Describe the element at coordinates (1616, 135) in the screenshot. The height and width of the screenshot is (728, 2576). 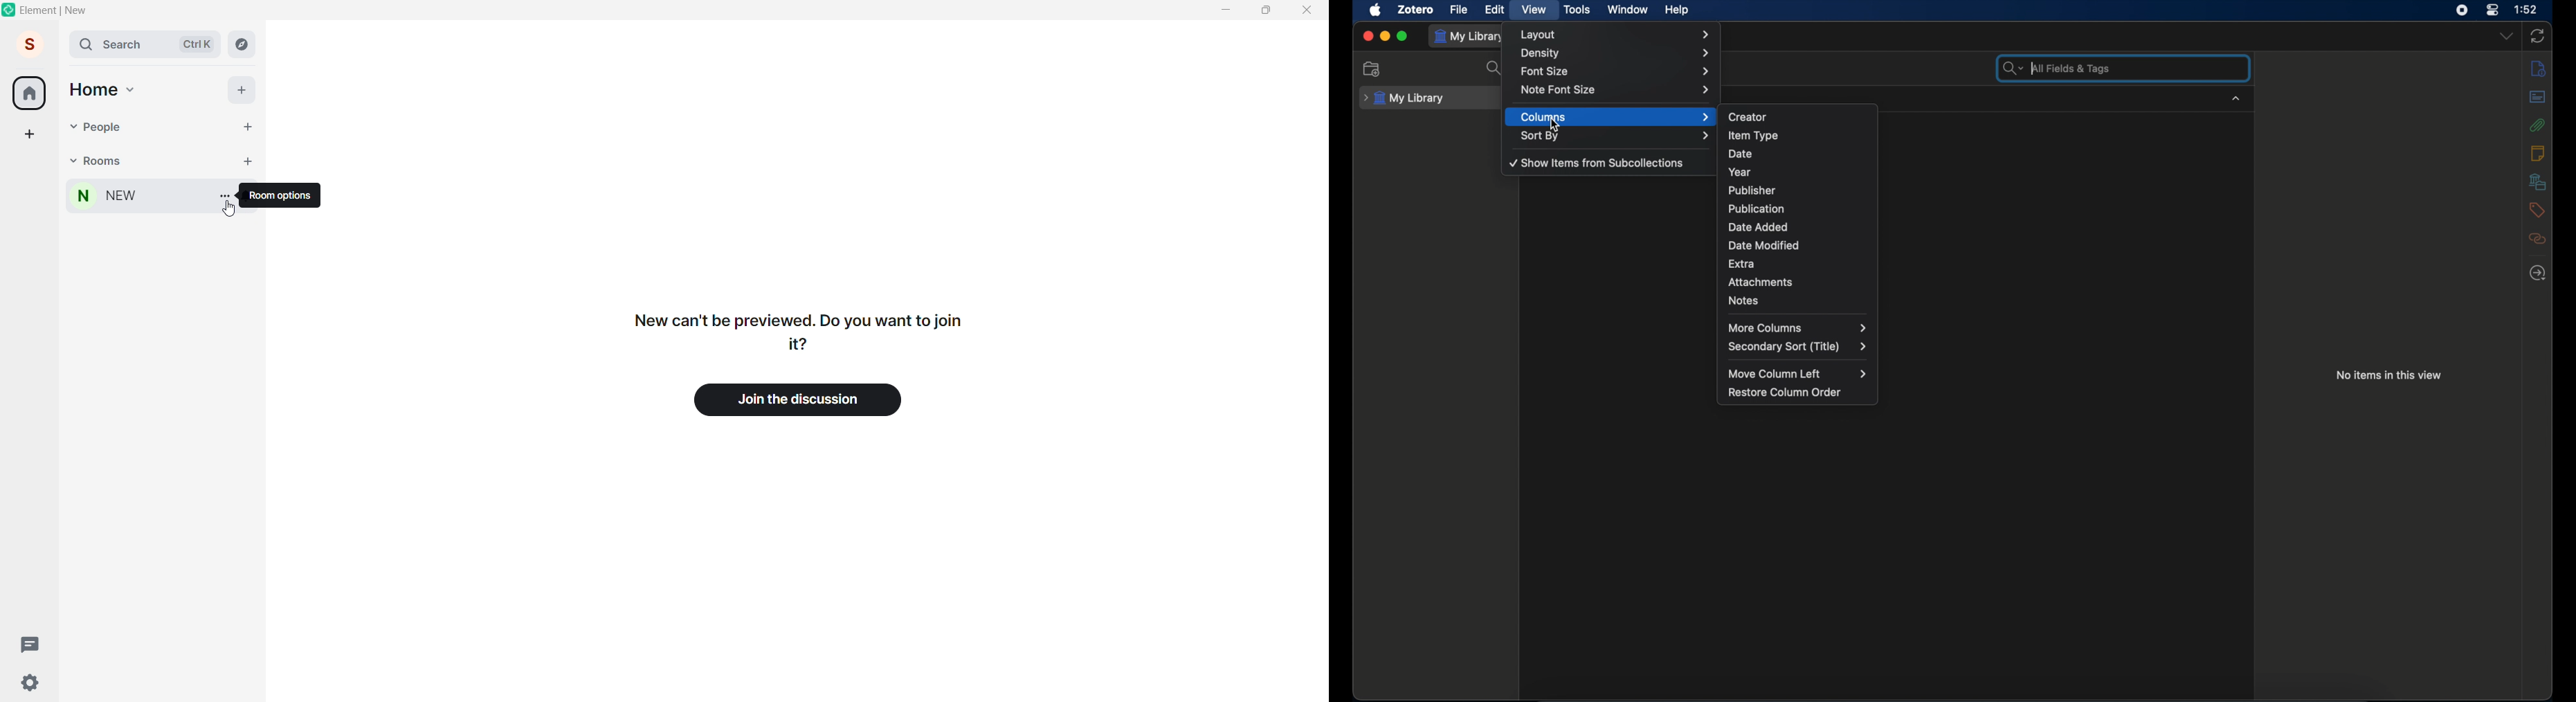
I see `sort by` at that location.